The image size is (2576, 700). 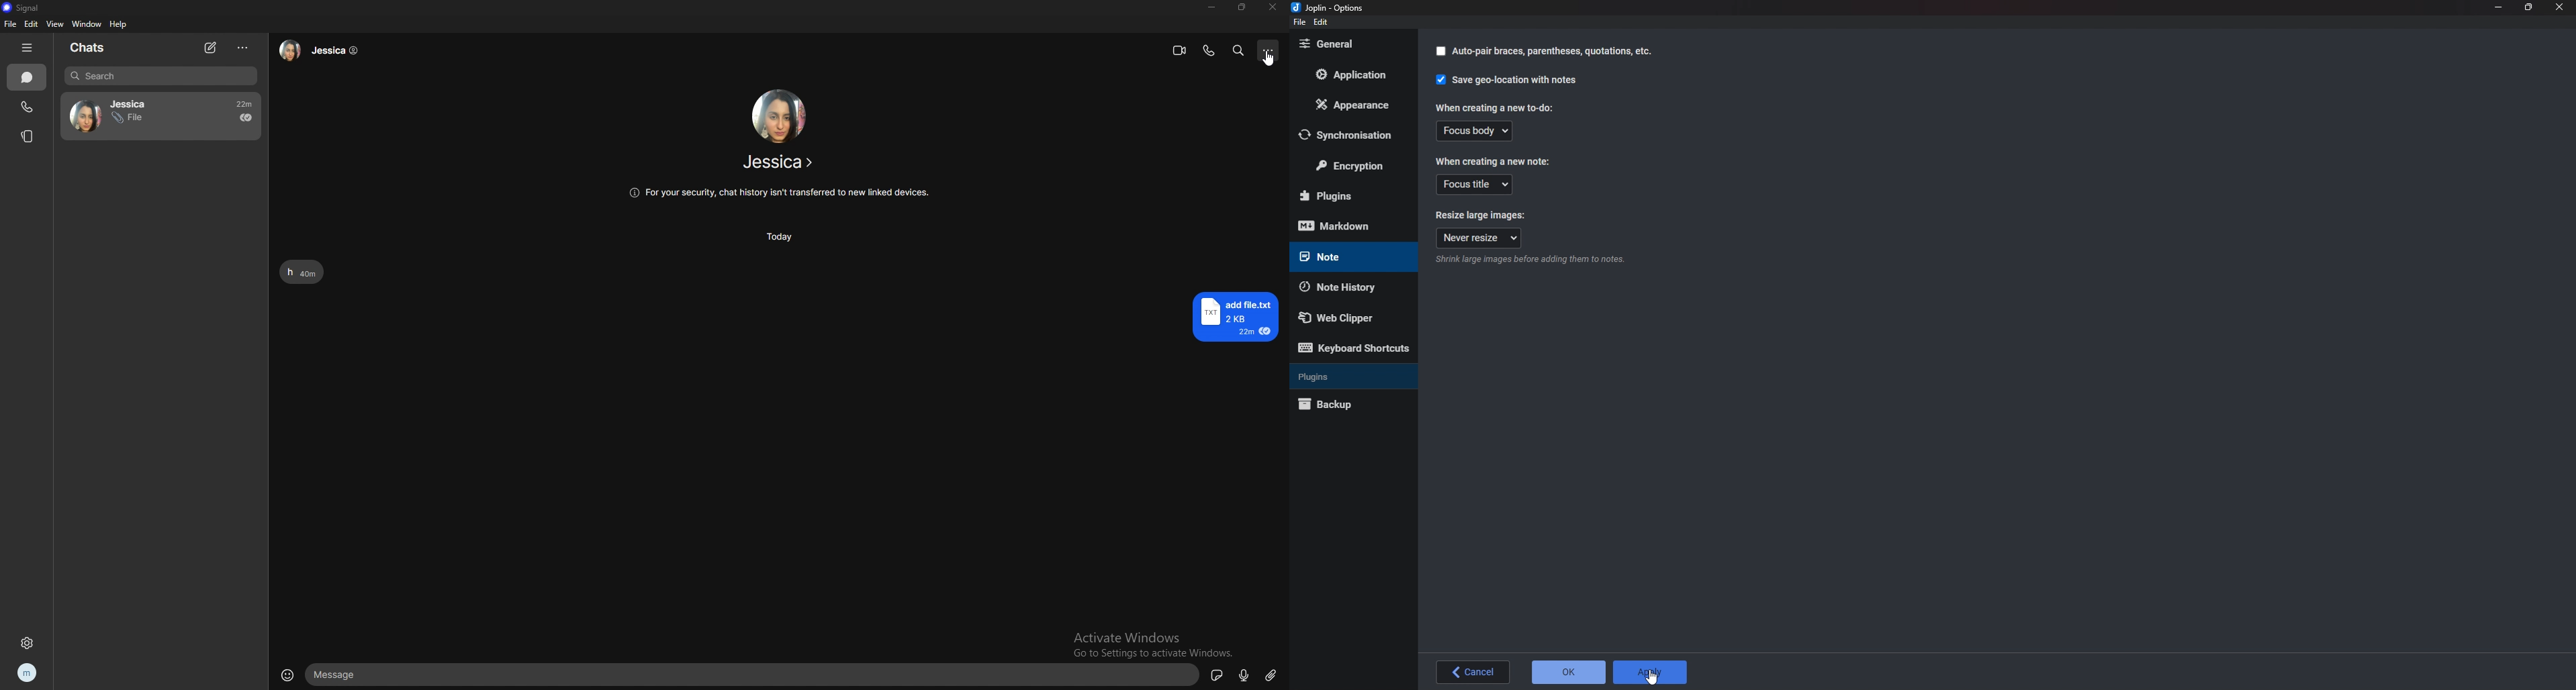 I want to click on When creating a new to do, so click(x=1491, y=107).